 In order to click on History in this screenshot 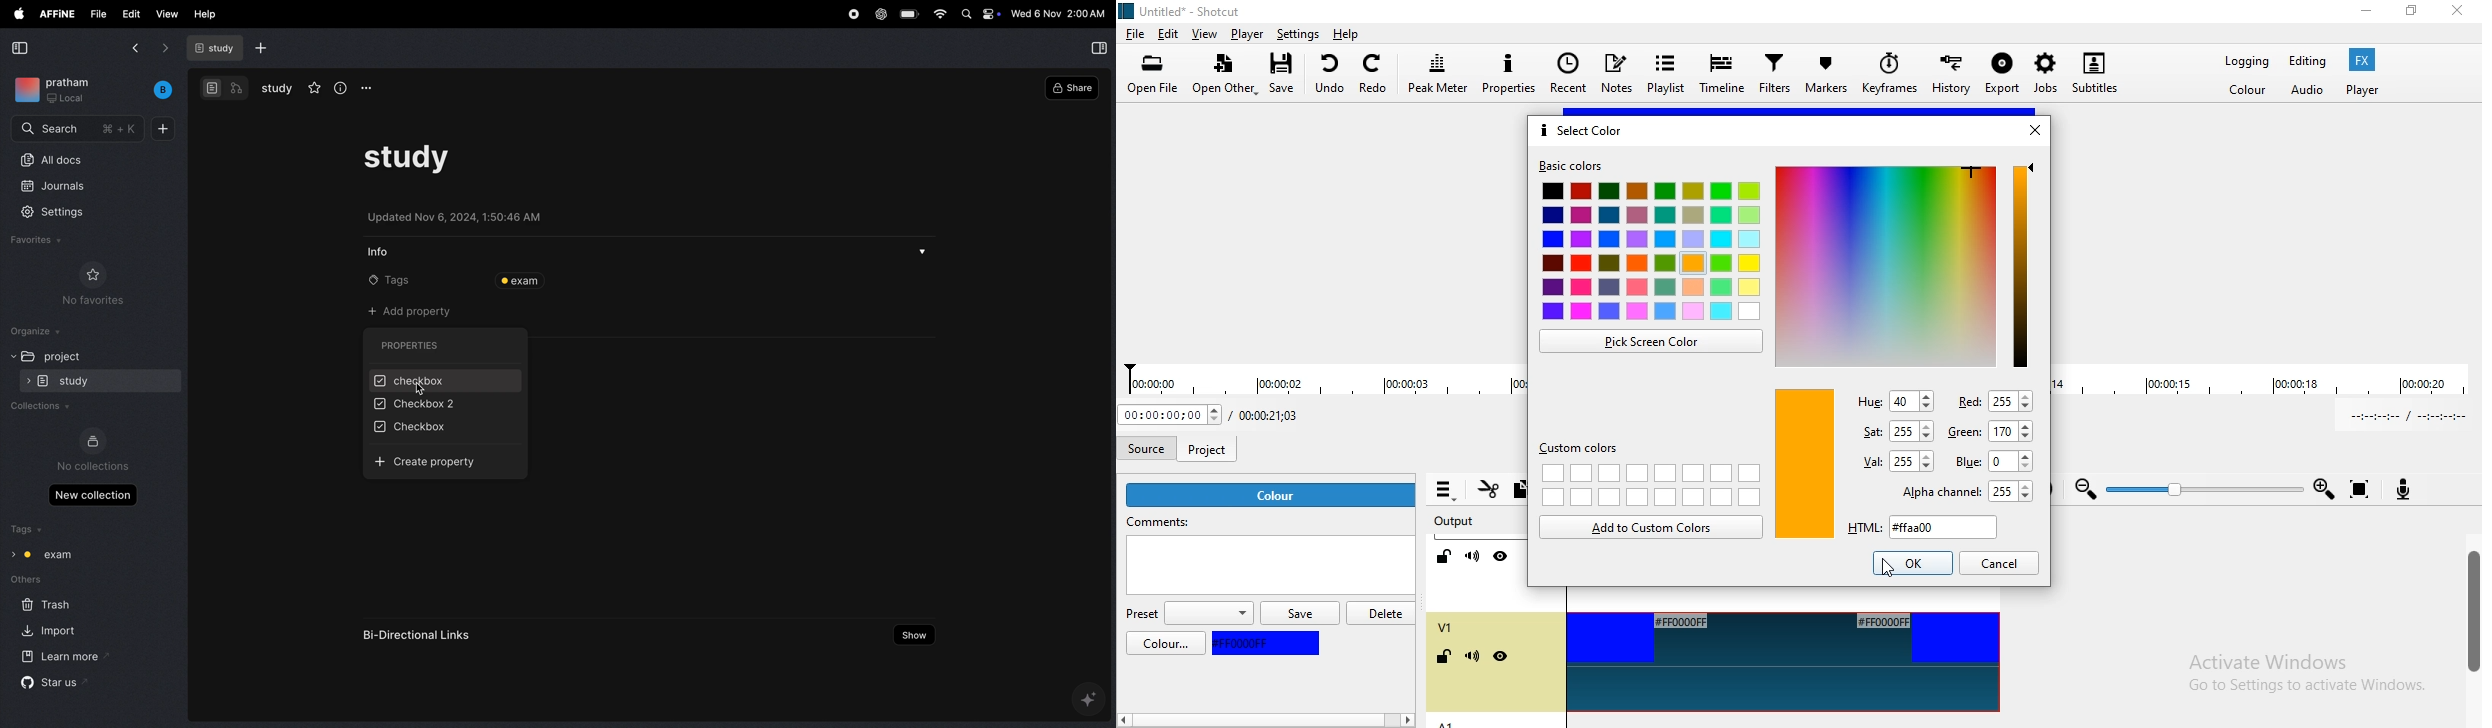, I will do `click(1952, 76)`.